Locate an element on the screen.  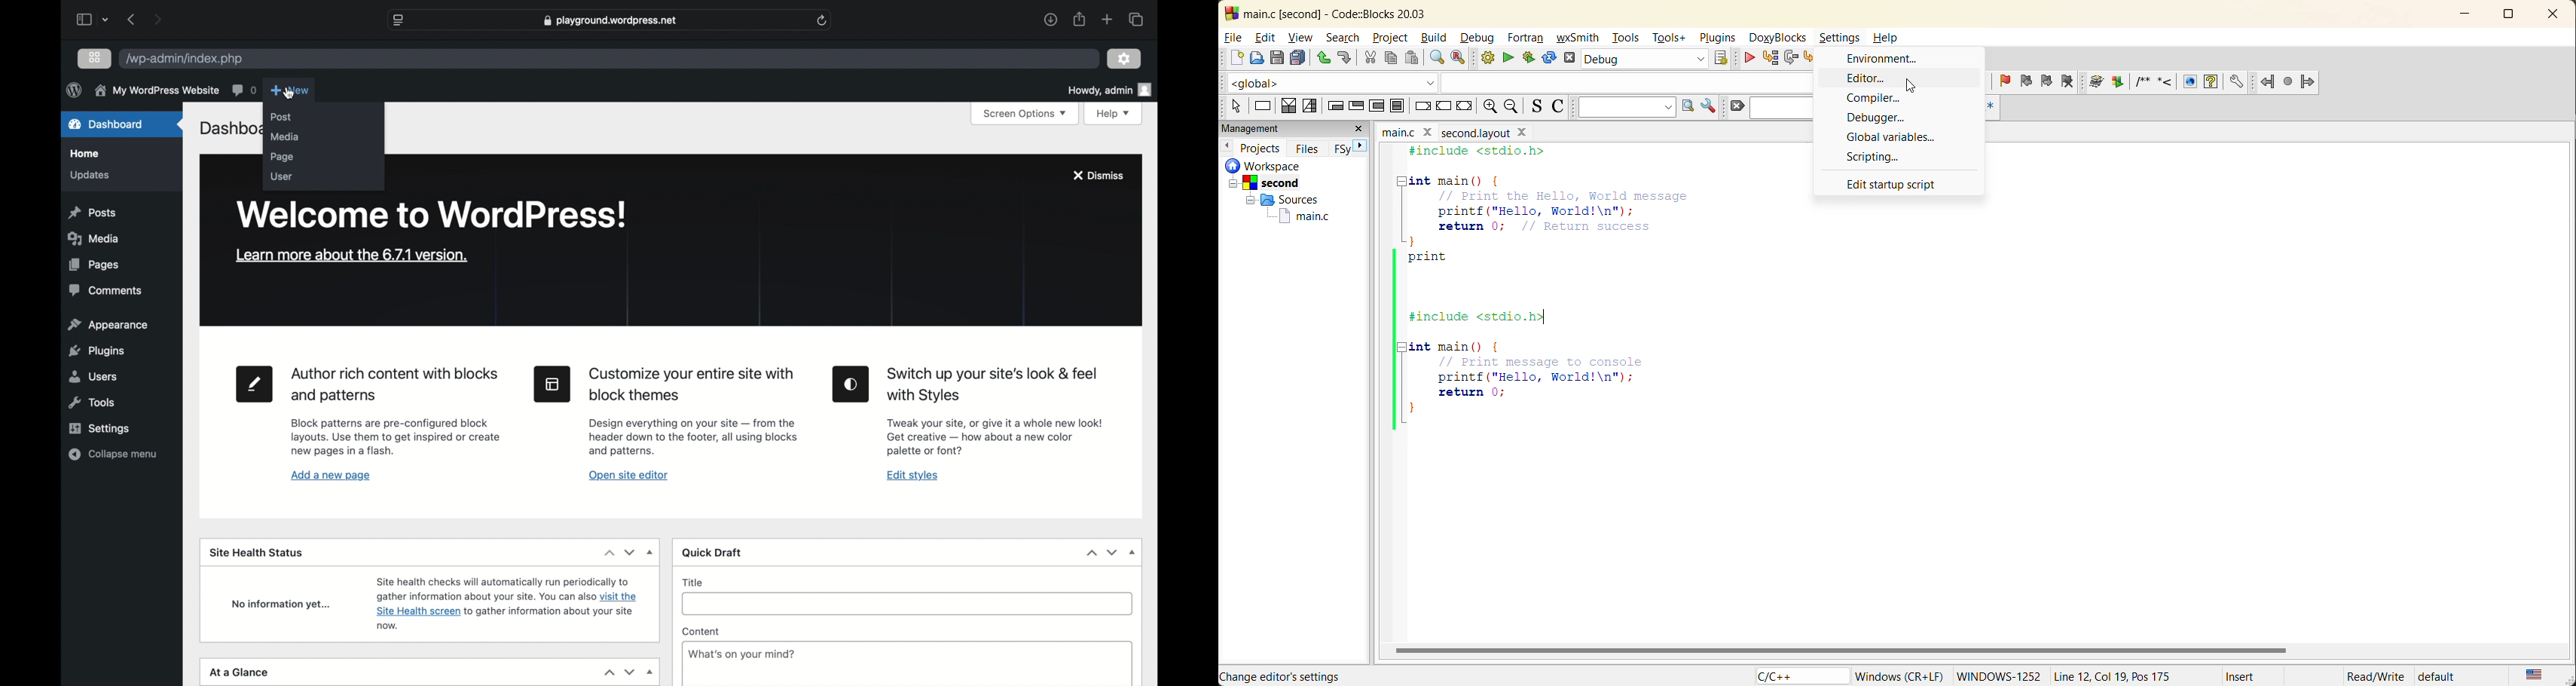
collapse menu is located at coordinates (113, 454).